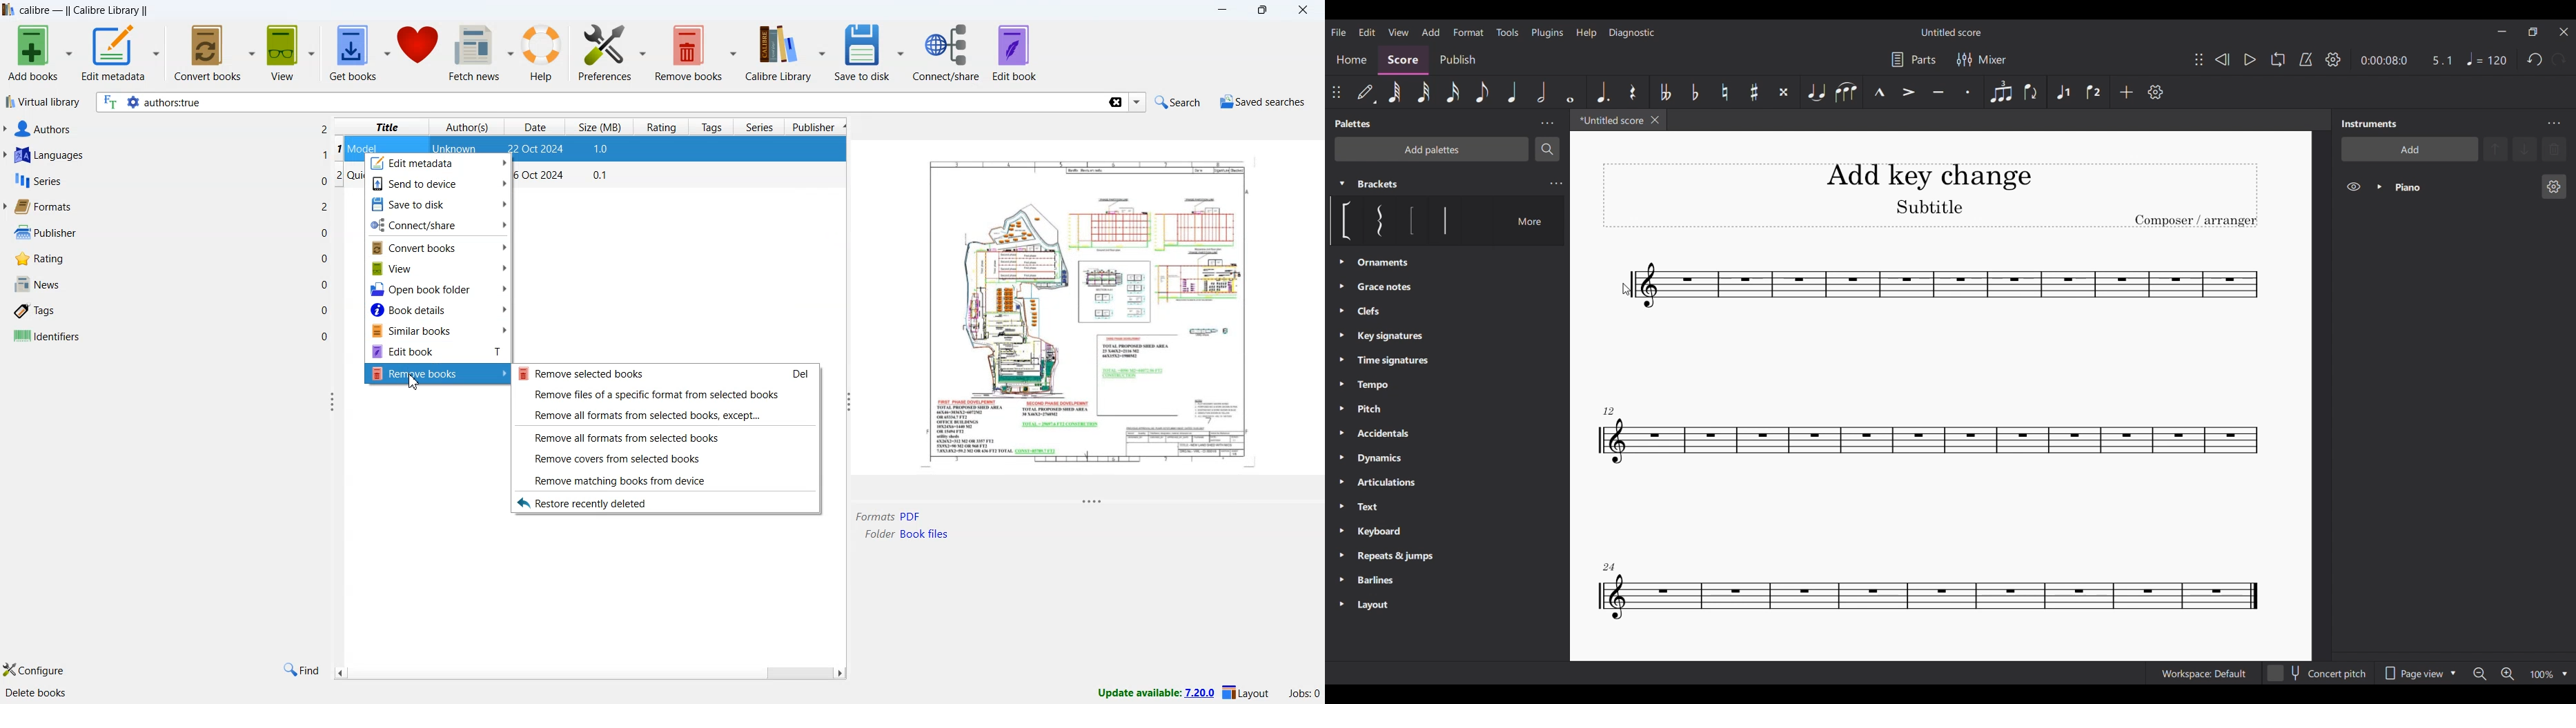  What do you see at coordinates (333, 402) in the screenshot?
I see `customize width` at bounding box center [333, 402].